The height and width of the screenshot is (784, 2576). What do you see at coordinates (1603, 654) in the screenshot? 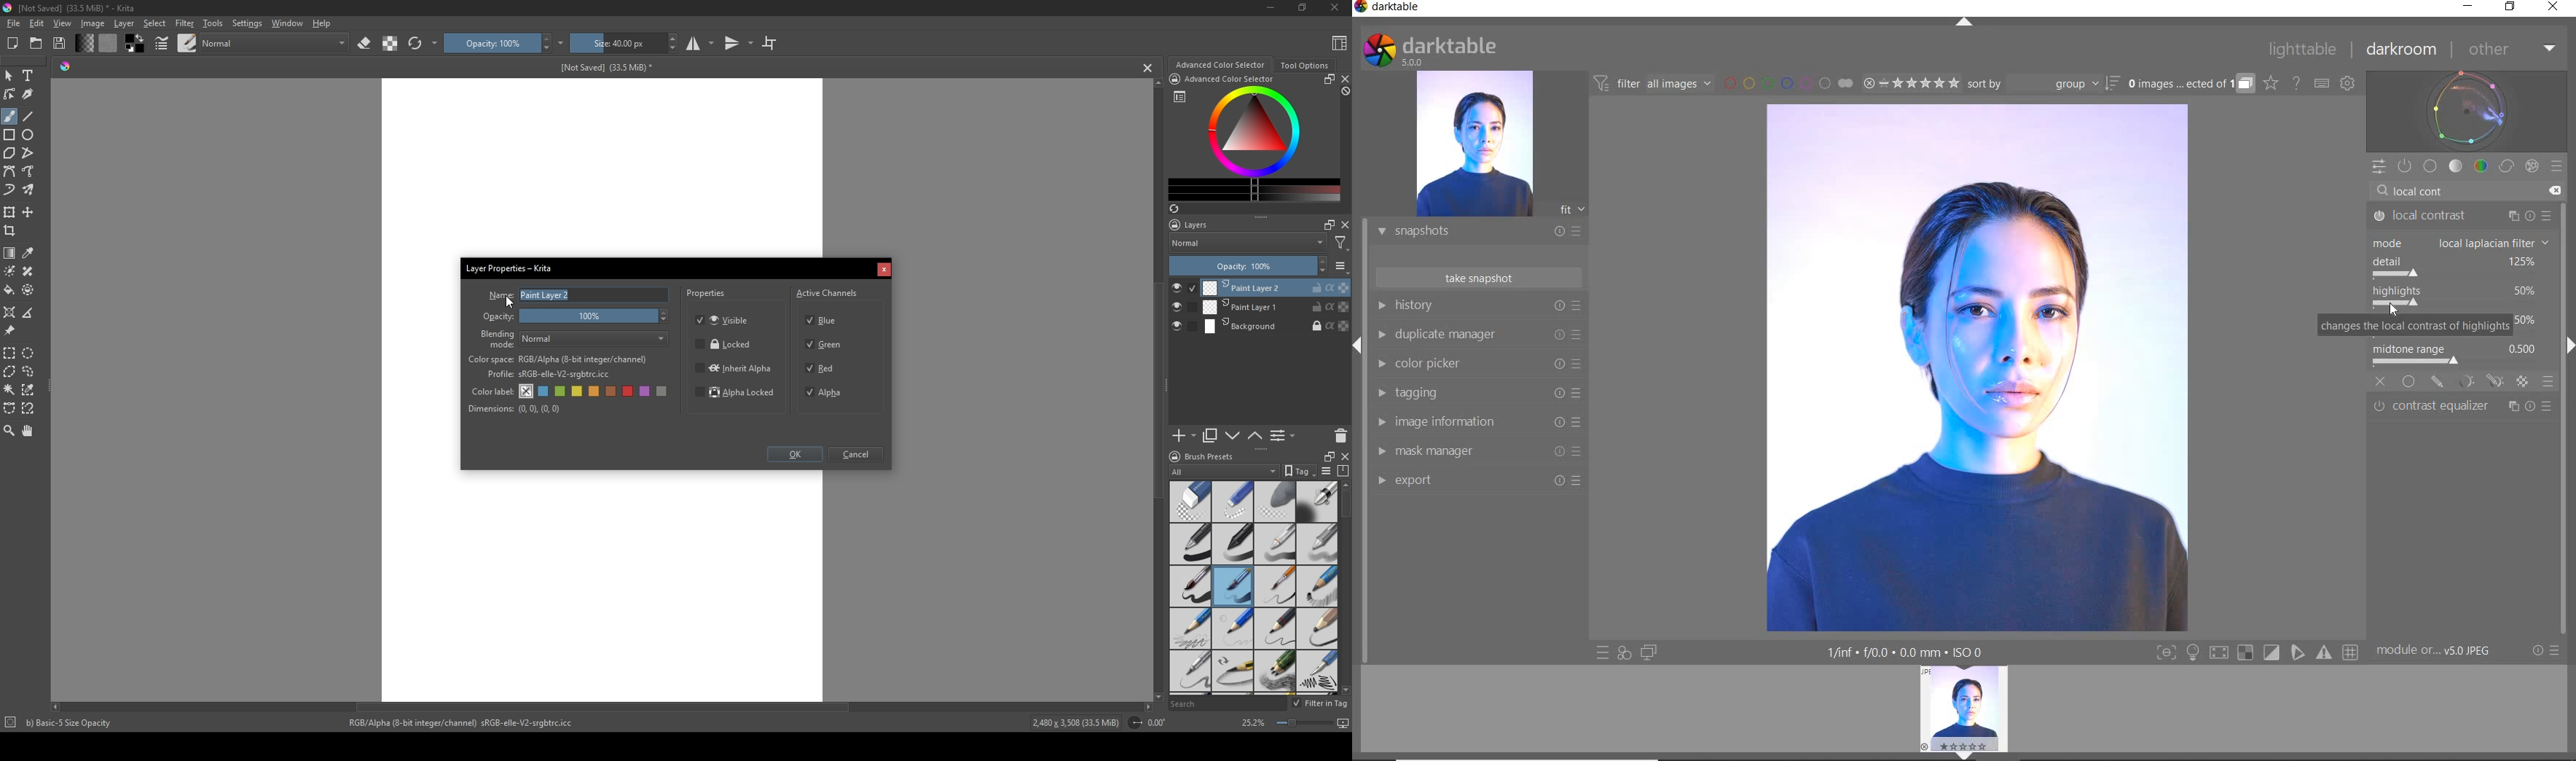
I see `QUICK ACCESS TO PRESET` at bounding box center [1603, 654].